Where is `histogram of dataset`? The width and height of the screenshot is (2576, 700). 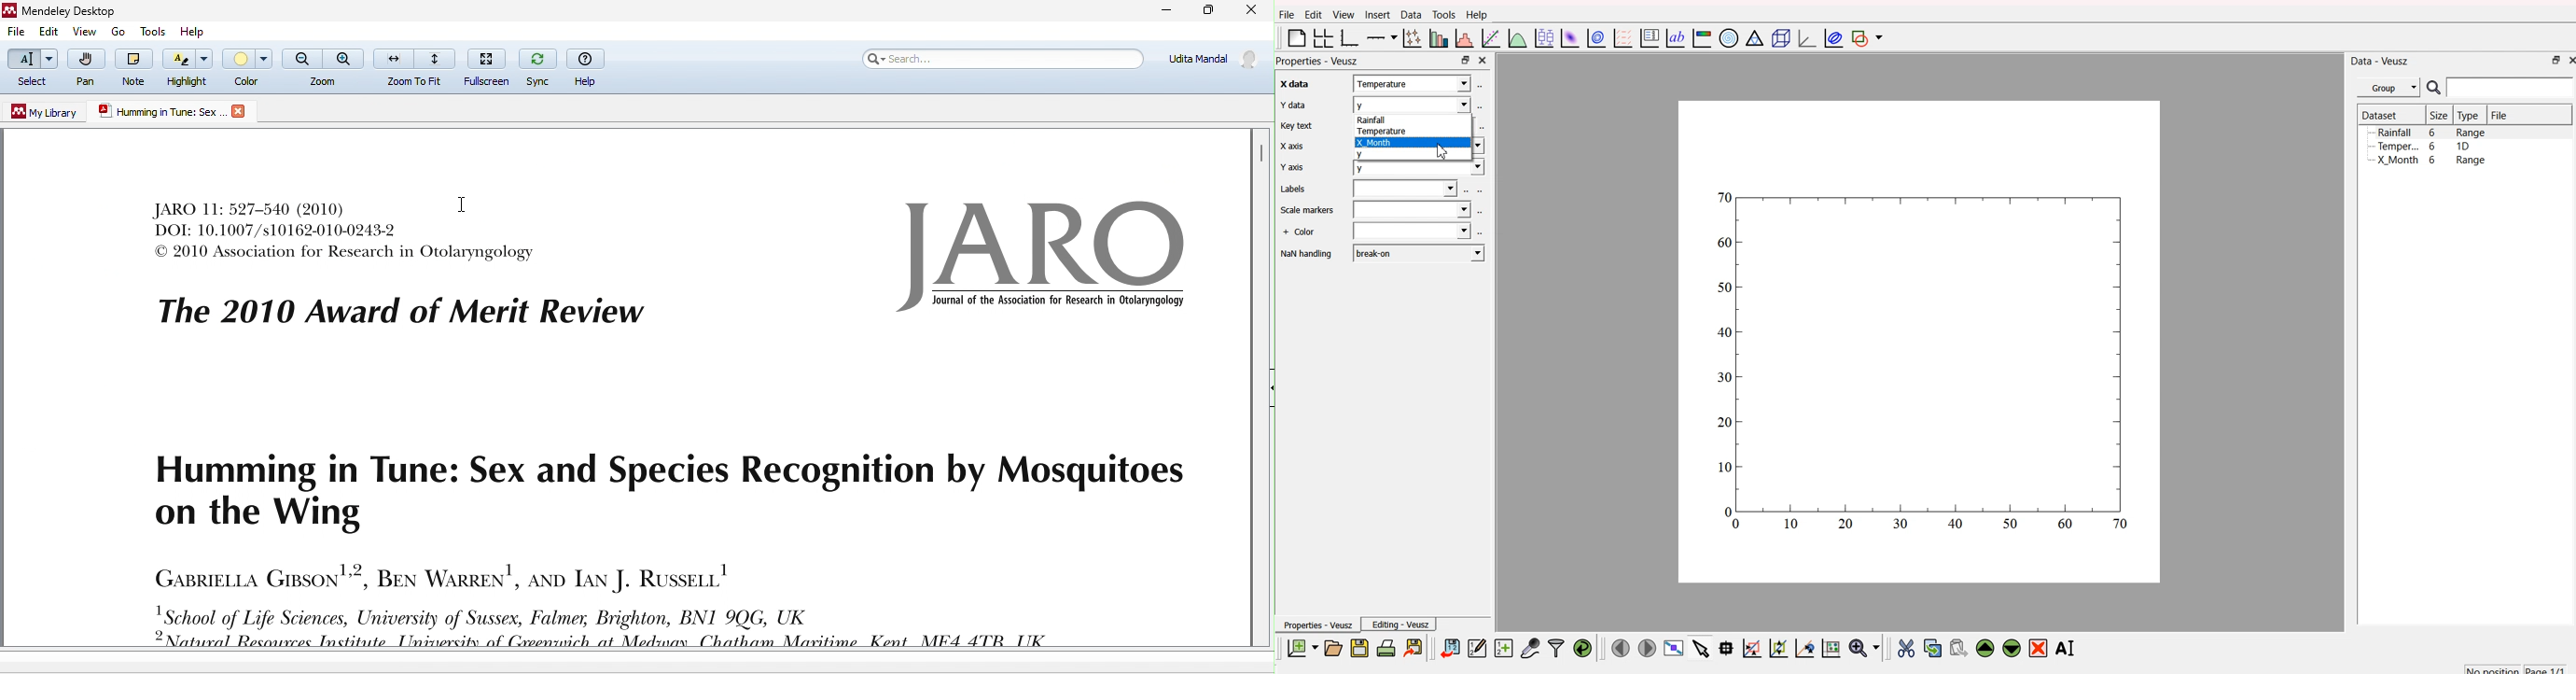
histogram of dataset is located at coordinates (1466, 39).